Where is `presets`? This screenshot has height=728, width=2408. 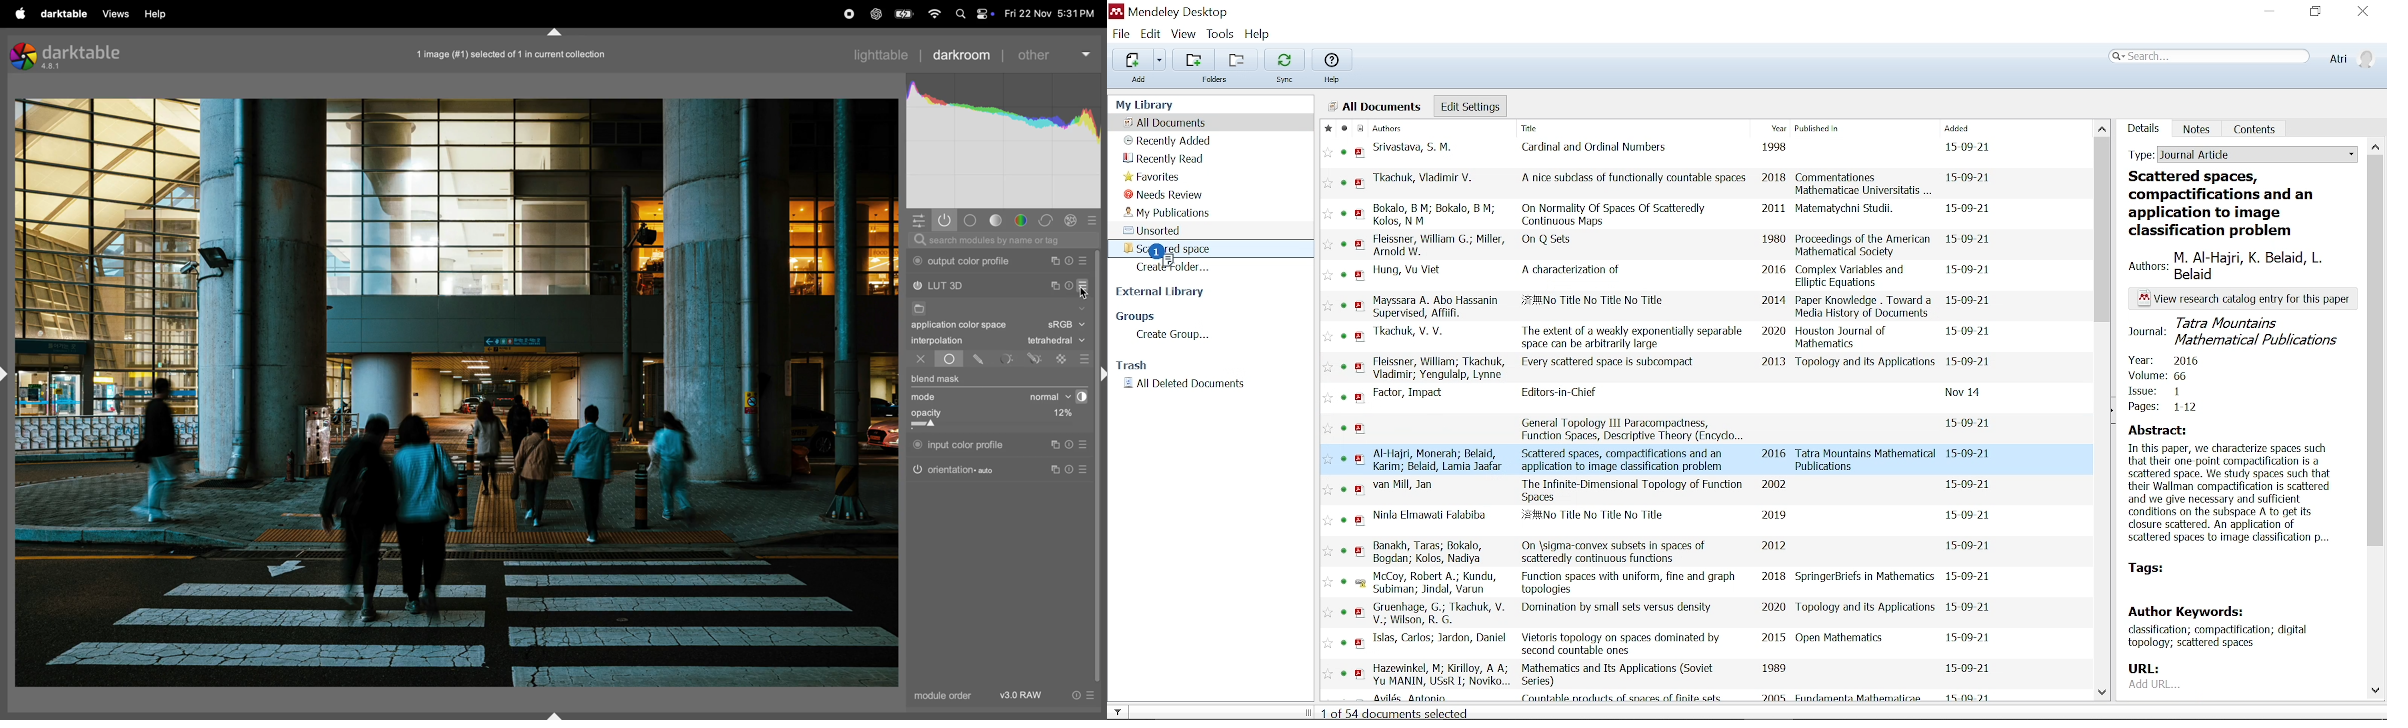 presets is located at coordinates (1096, 218).